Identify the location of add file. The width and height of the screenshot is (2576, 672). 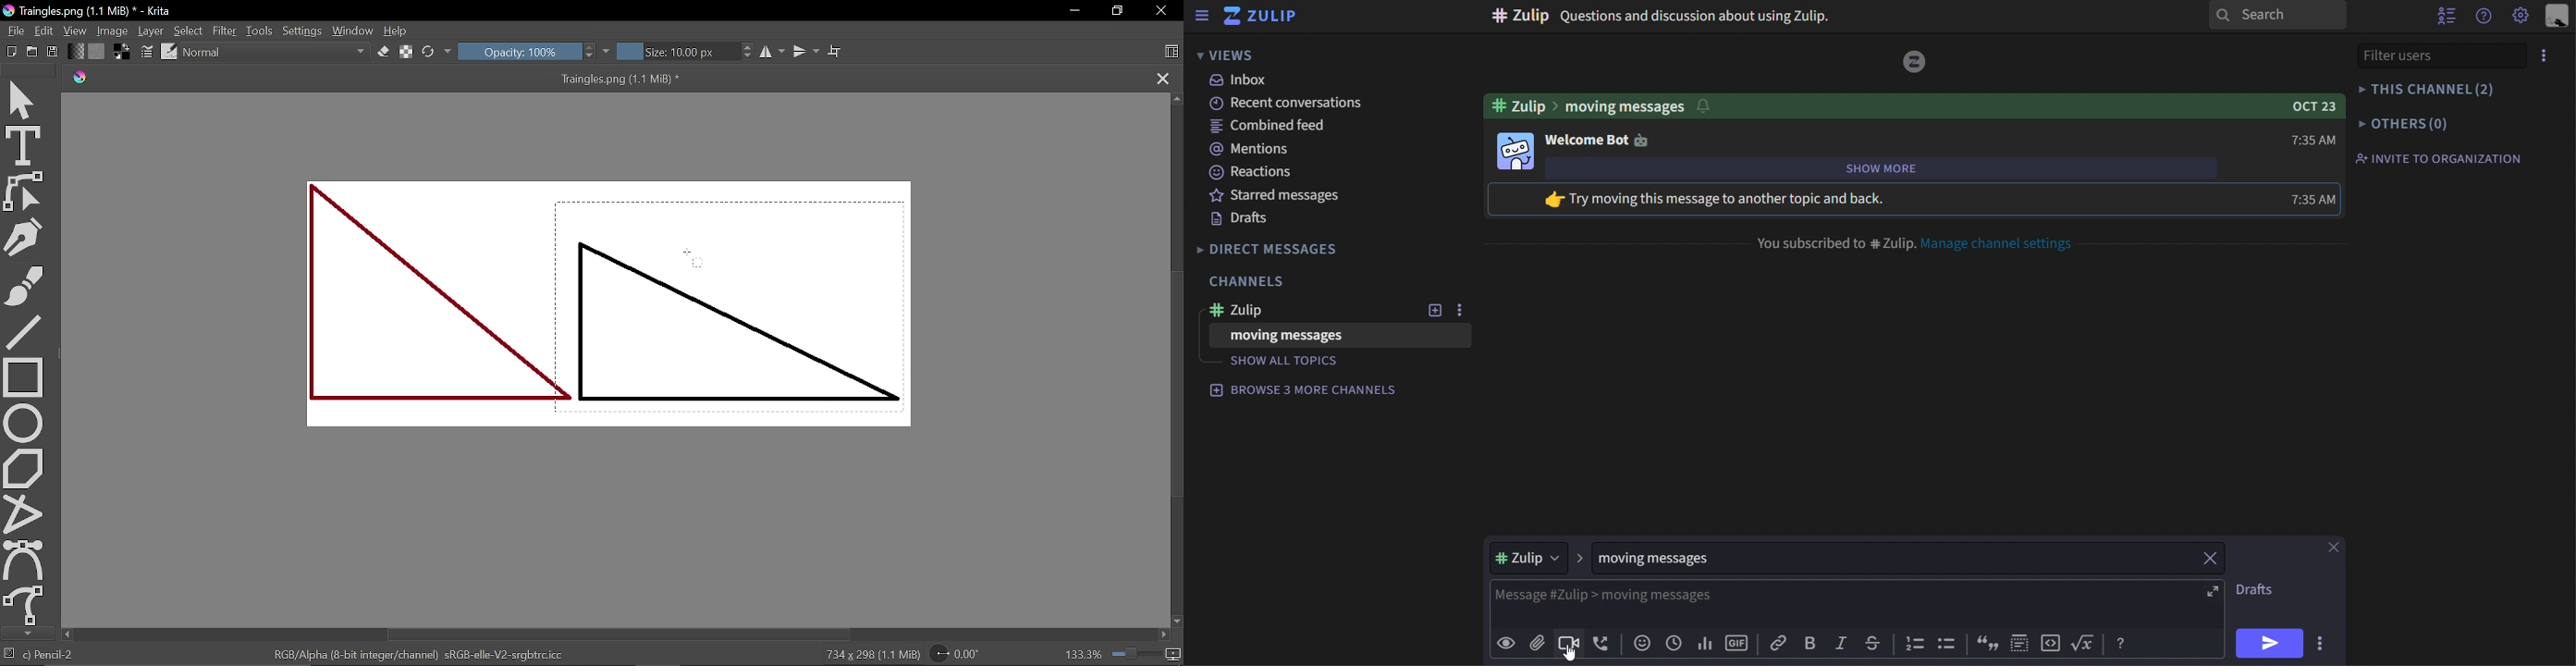
(1535, 643).